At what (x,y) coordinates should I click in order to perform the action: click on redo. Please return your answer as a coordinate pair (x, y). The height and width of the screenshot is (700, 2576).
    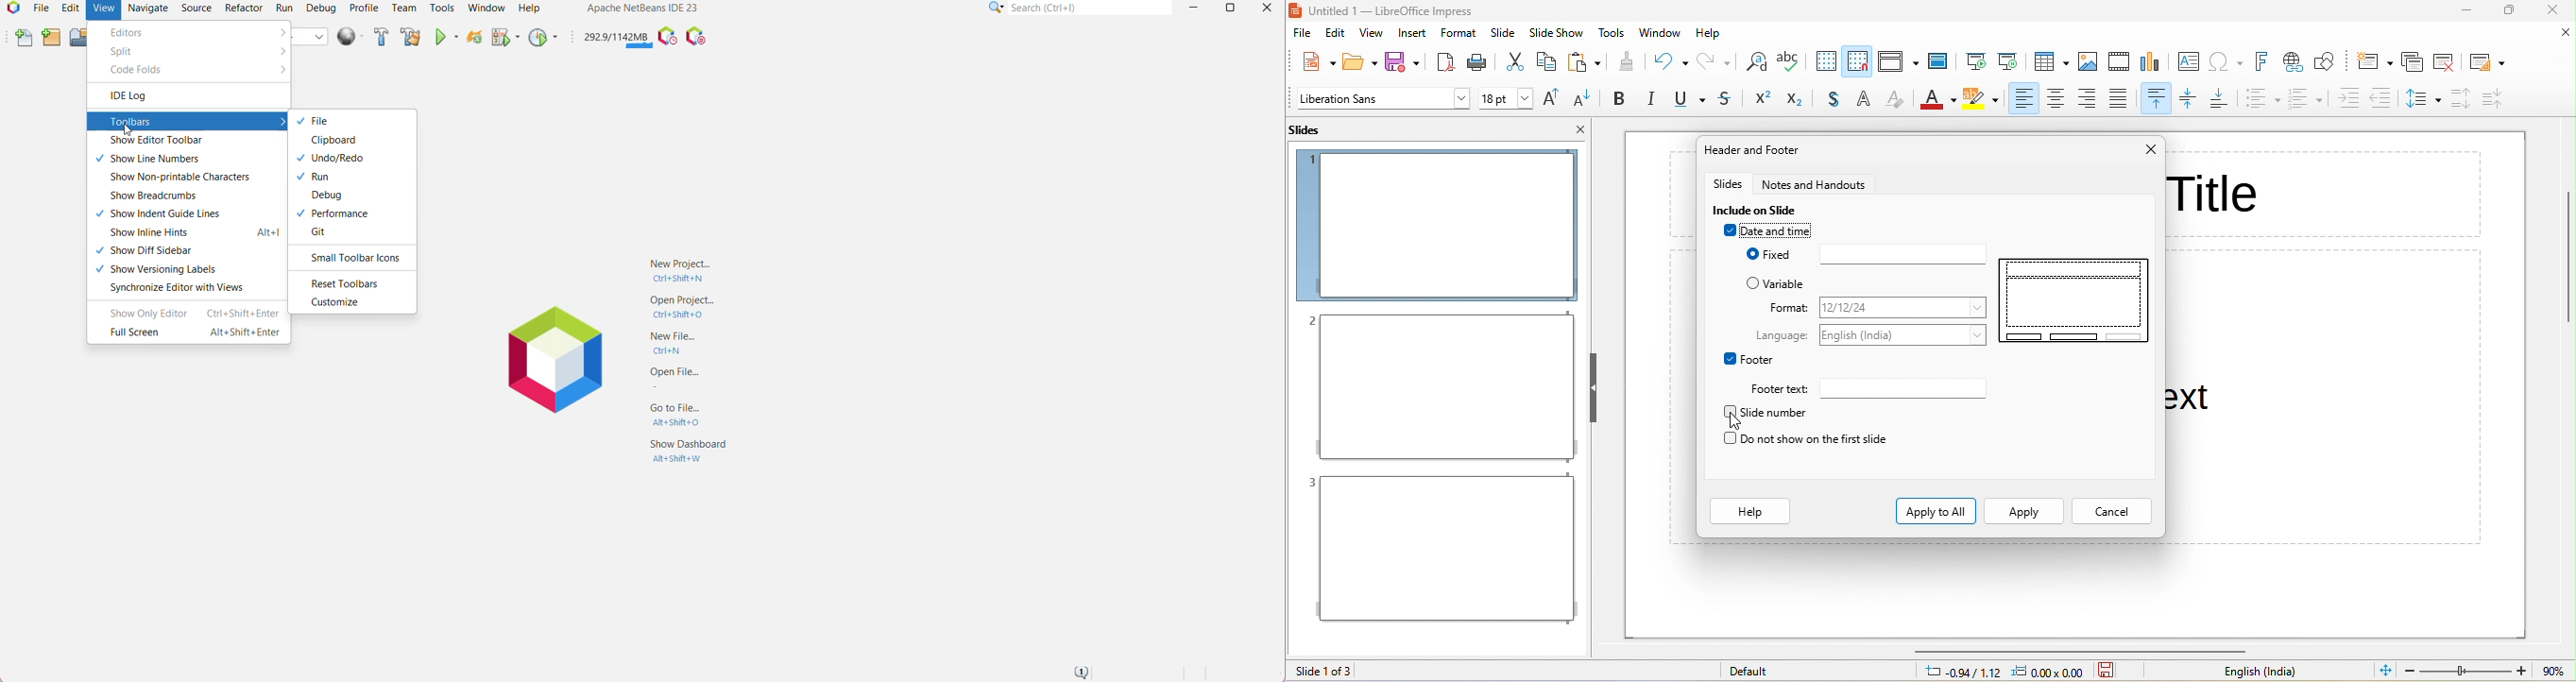
    Looking at the image, I should click on (1715, 61).